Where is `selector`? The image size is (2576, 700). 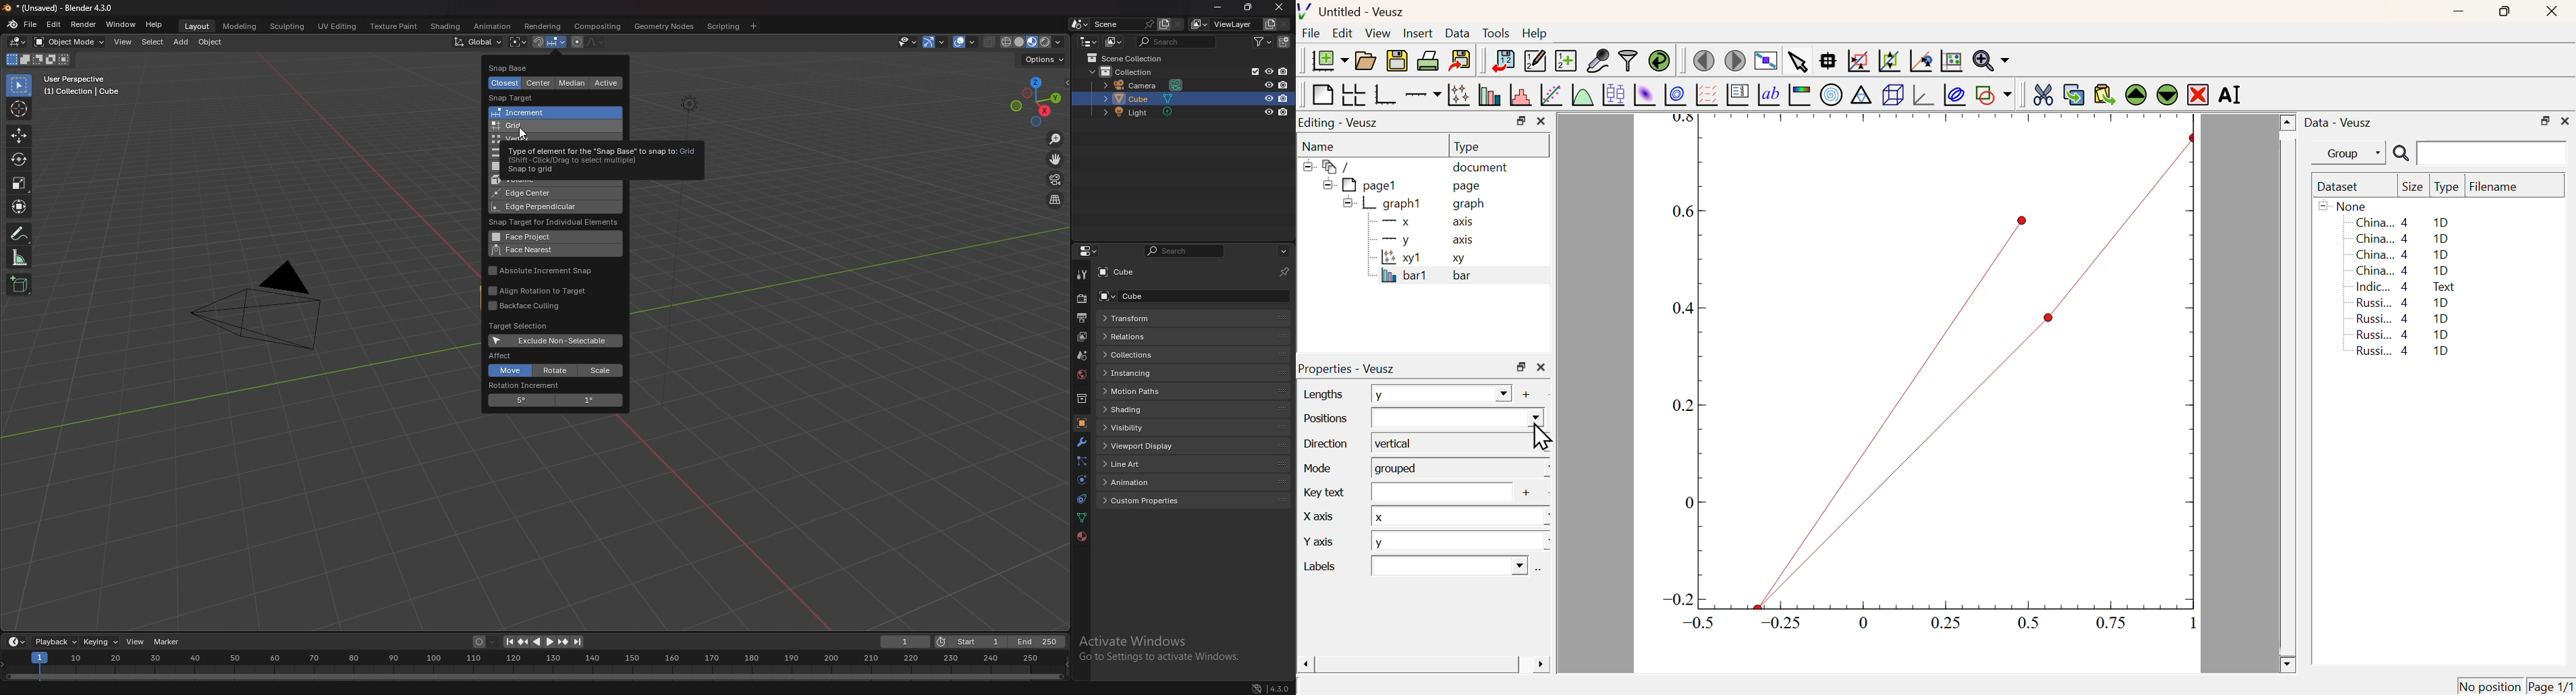 selector is located at coordinates (19, 85).